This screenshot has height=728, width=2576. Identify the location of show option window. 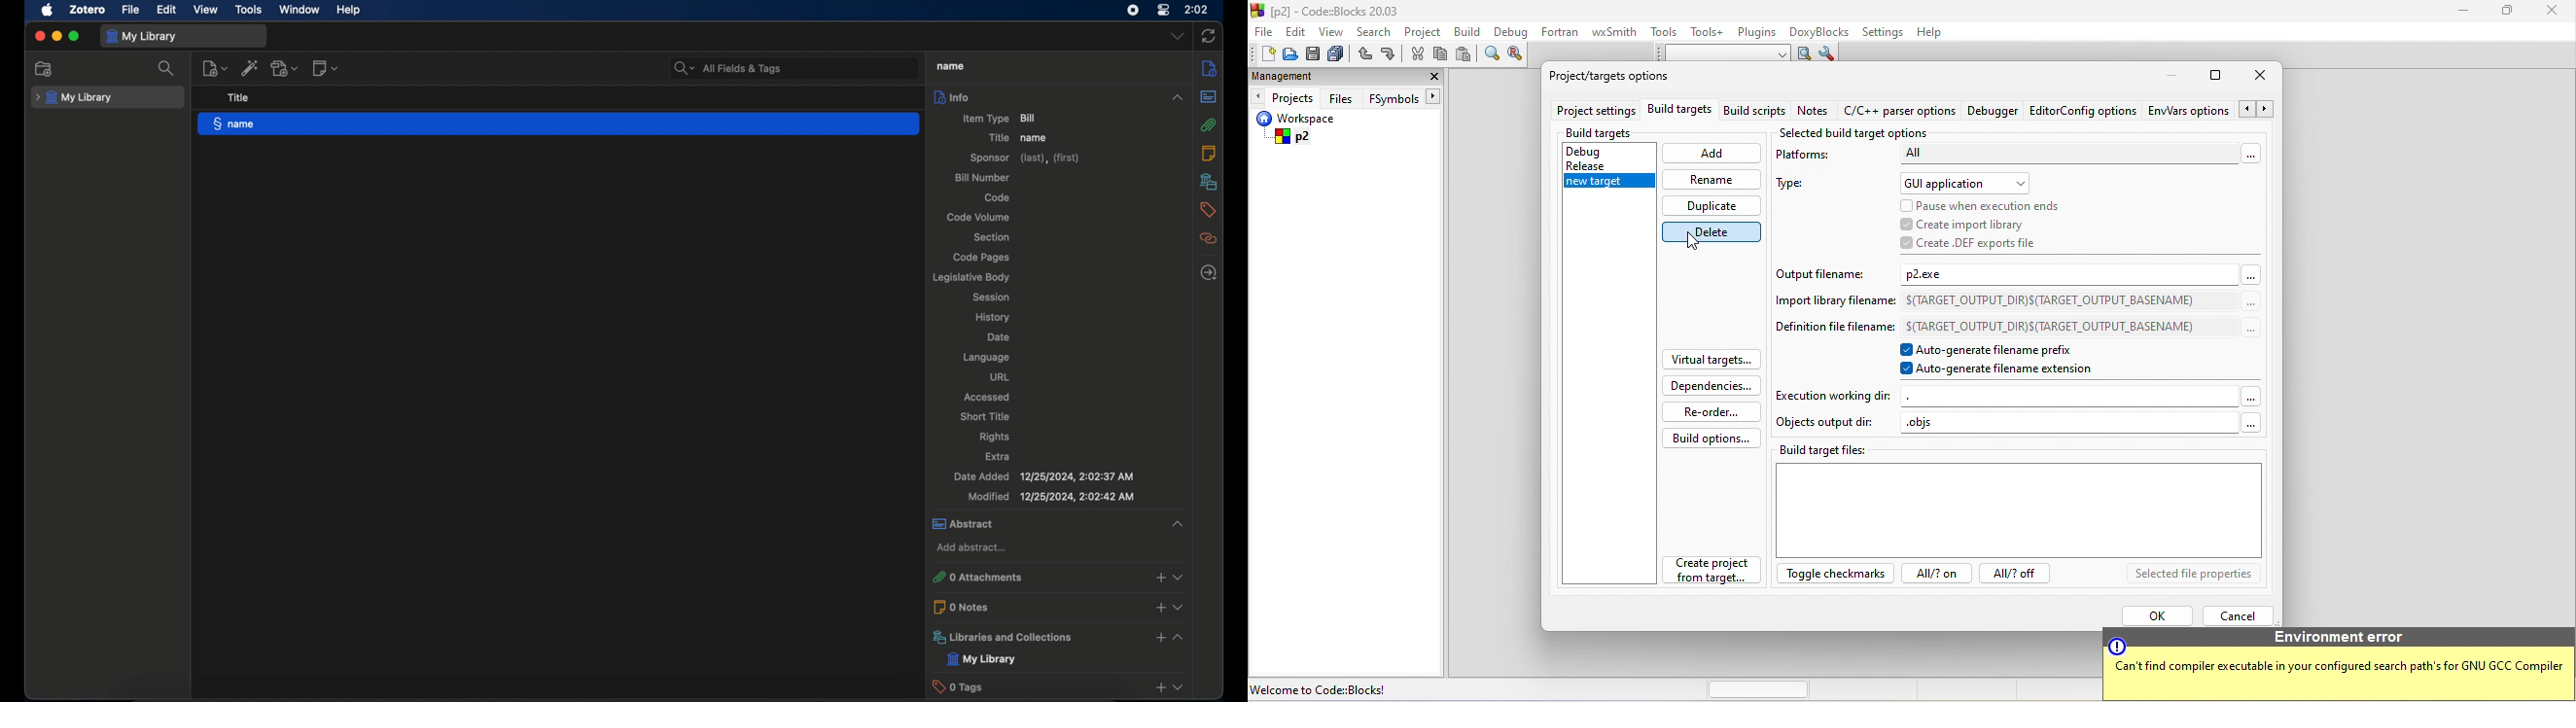
(1829, 53).